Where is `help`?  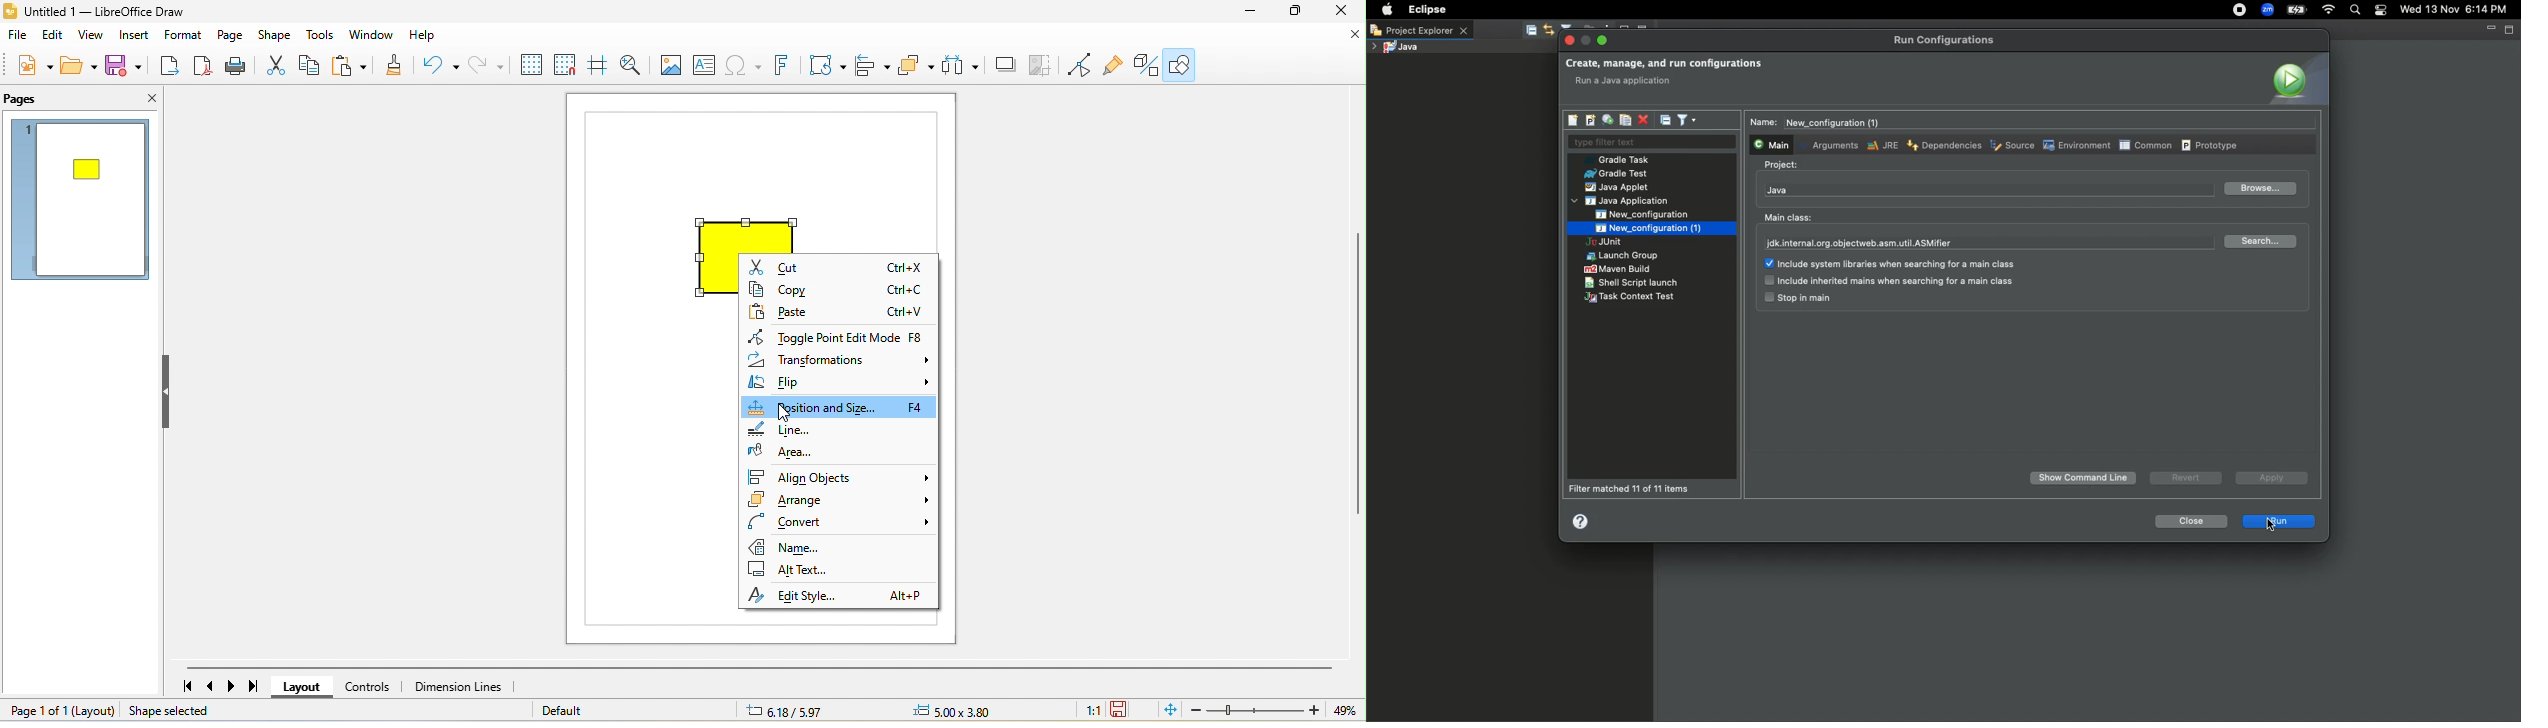
help is located at coordinates (432, 36).